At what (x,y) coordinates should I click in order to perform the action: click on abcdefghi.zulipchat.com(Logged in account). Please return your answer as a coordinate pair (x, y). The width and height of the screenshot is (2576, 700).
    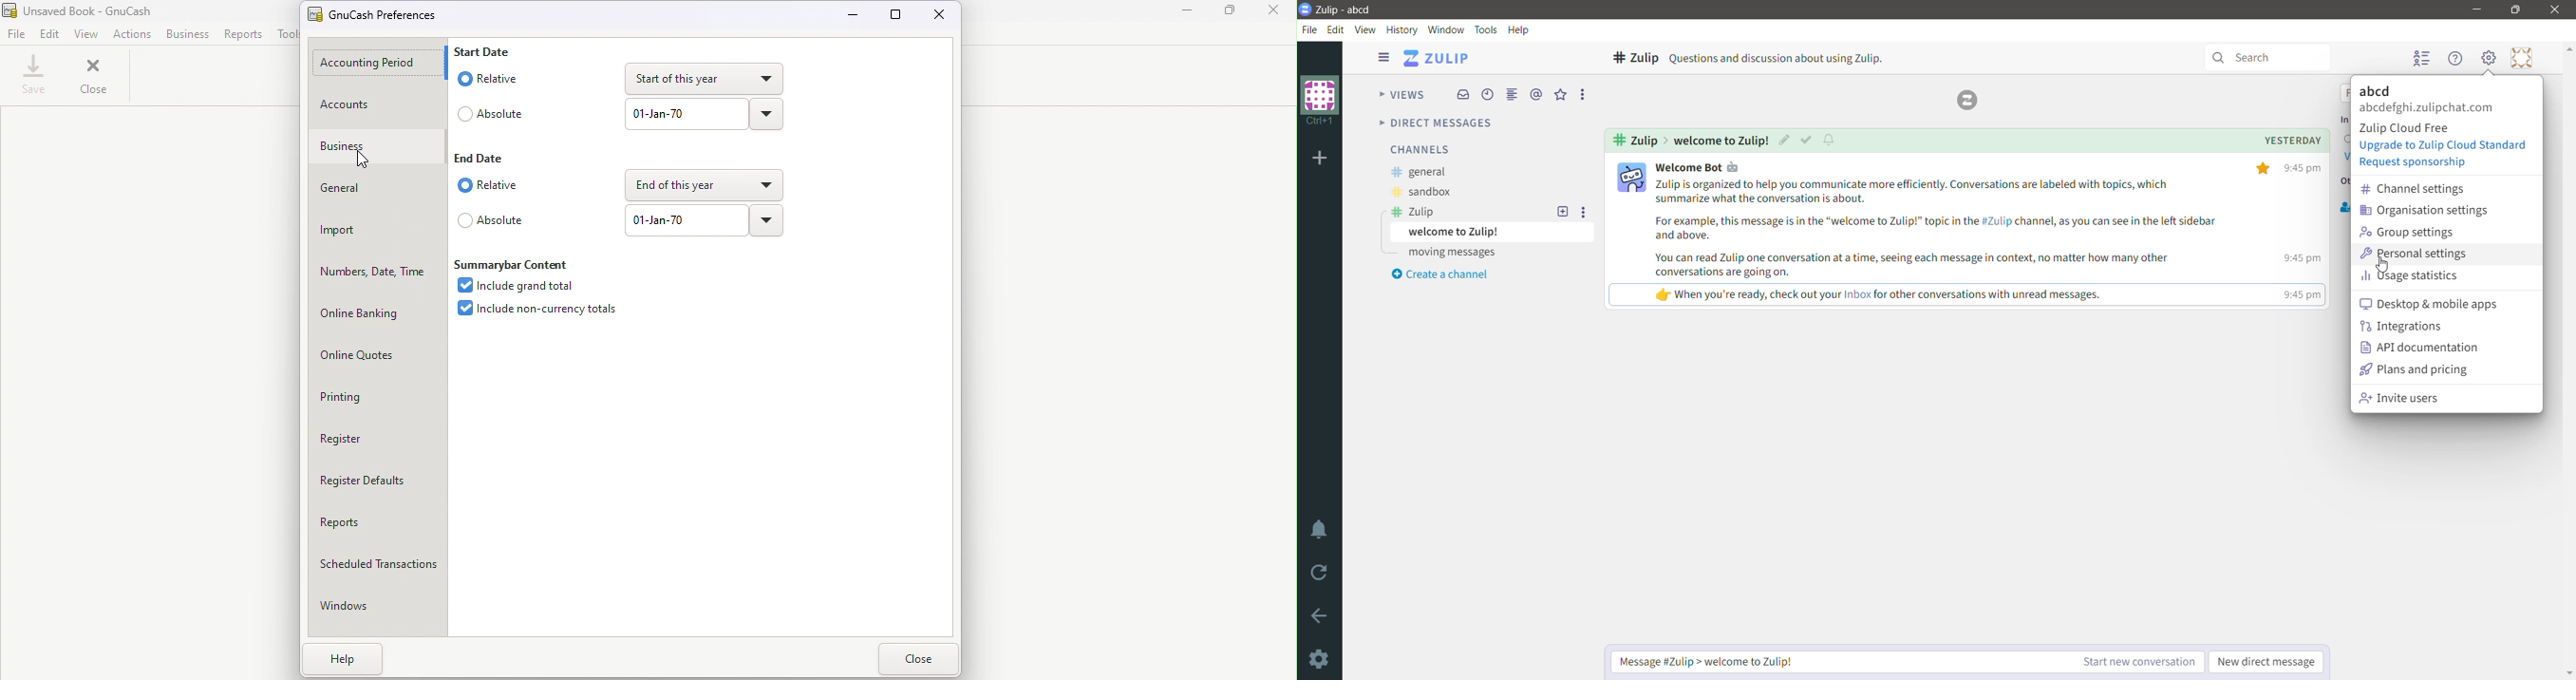
    Looking at the image, I should click on (2427, 108).